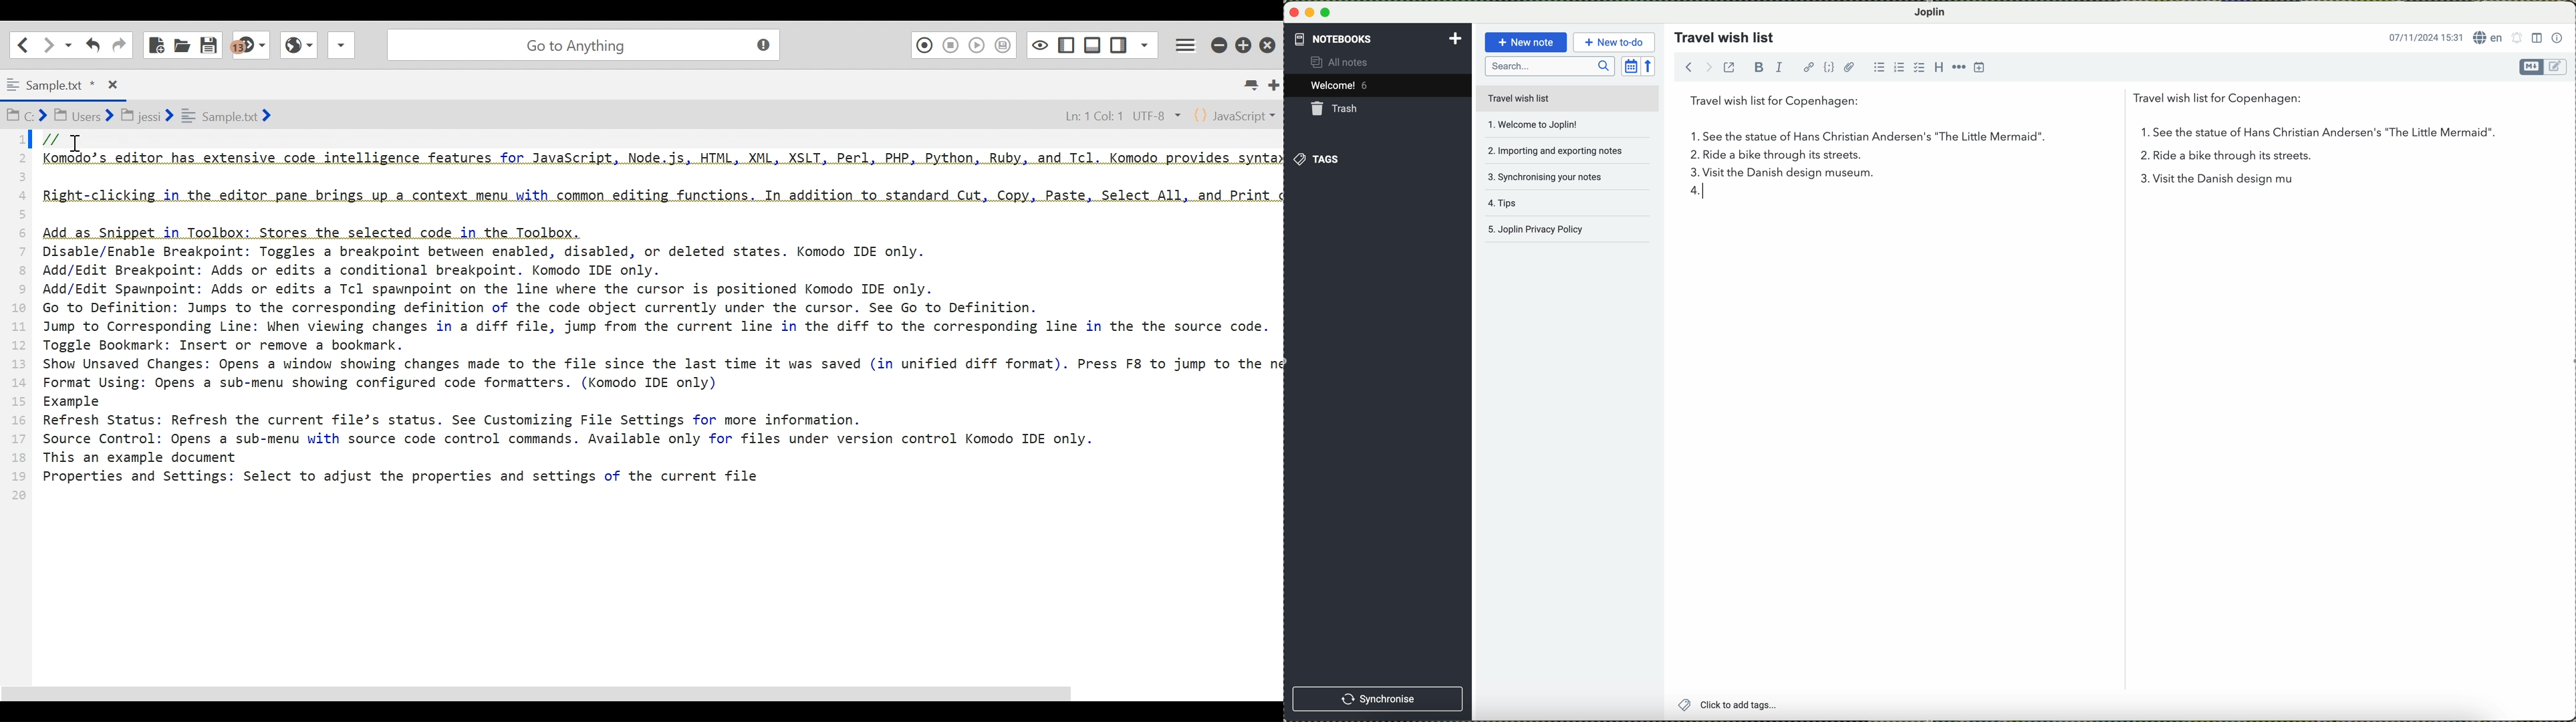 The image size is (2576, 728). What do you see at coordinates (1348, 63) in the screenshot?
I see `all notes` at bounding box center [1348, 63].